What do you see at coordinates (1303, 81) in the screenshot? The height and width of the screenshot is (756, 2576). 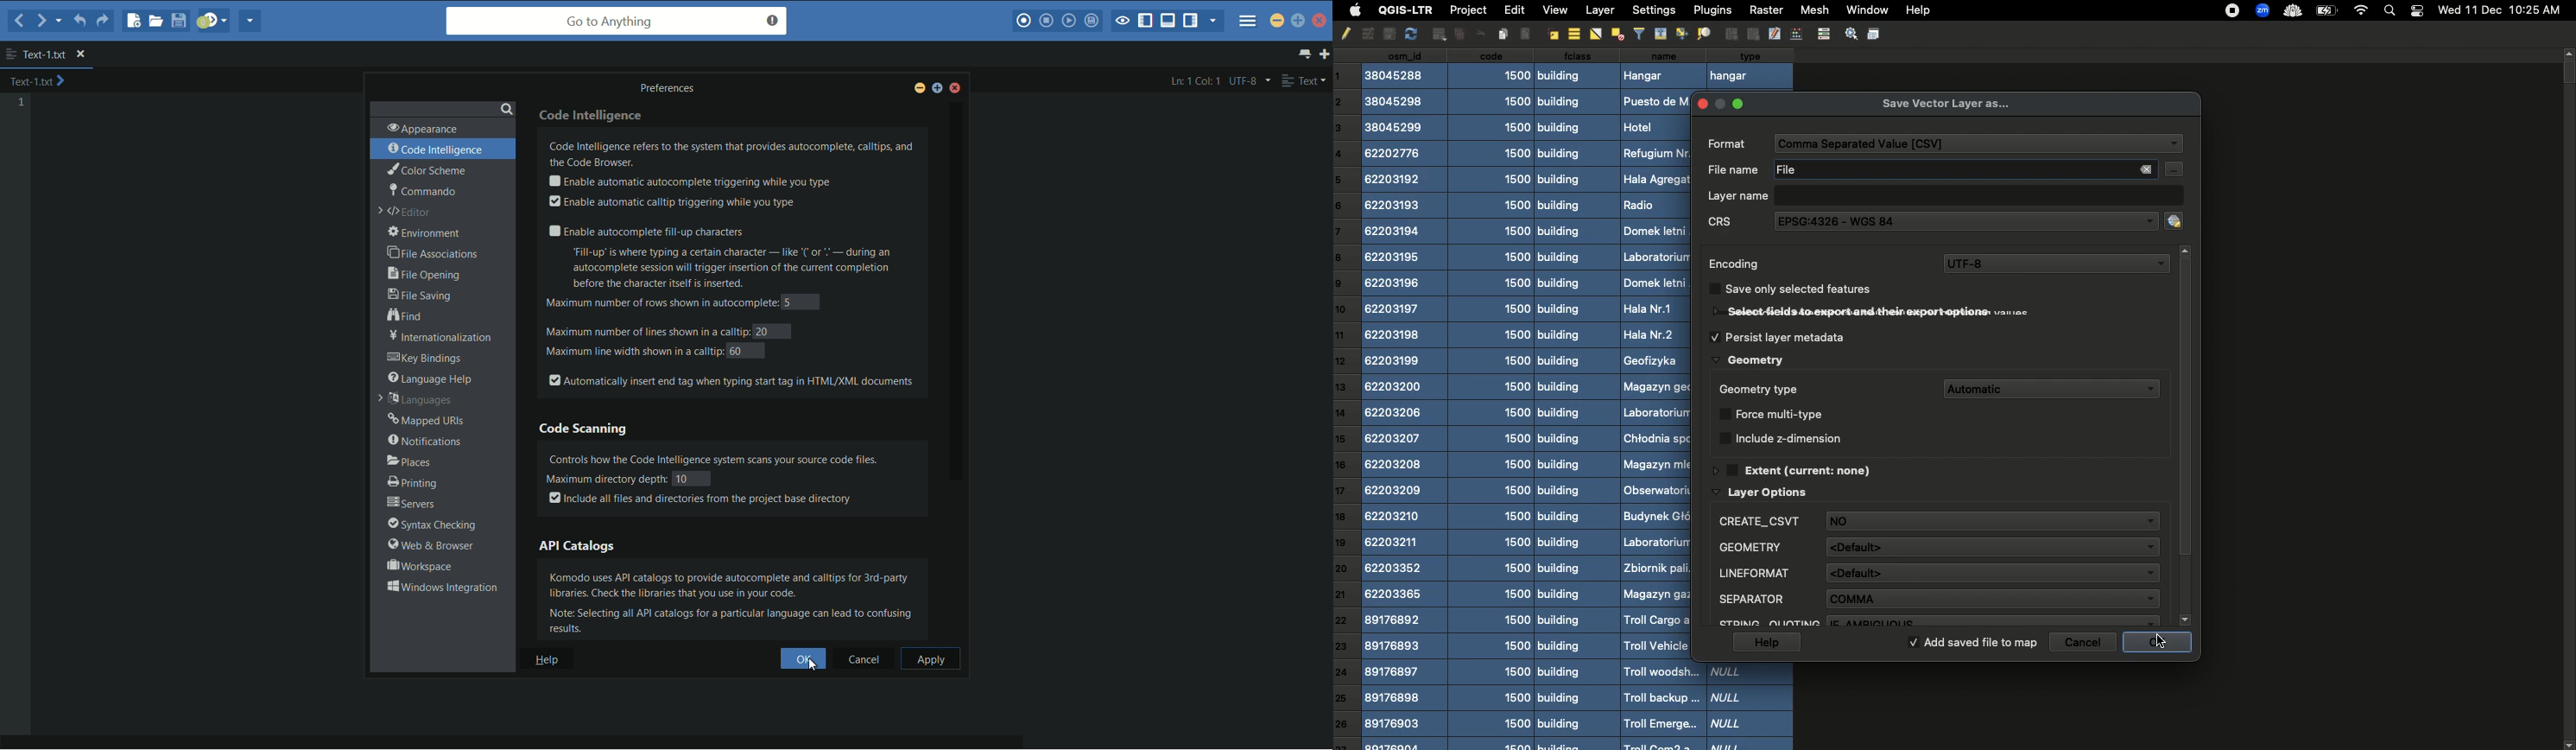 I see `text` at bounding box center [1303, 81].